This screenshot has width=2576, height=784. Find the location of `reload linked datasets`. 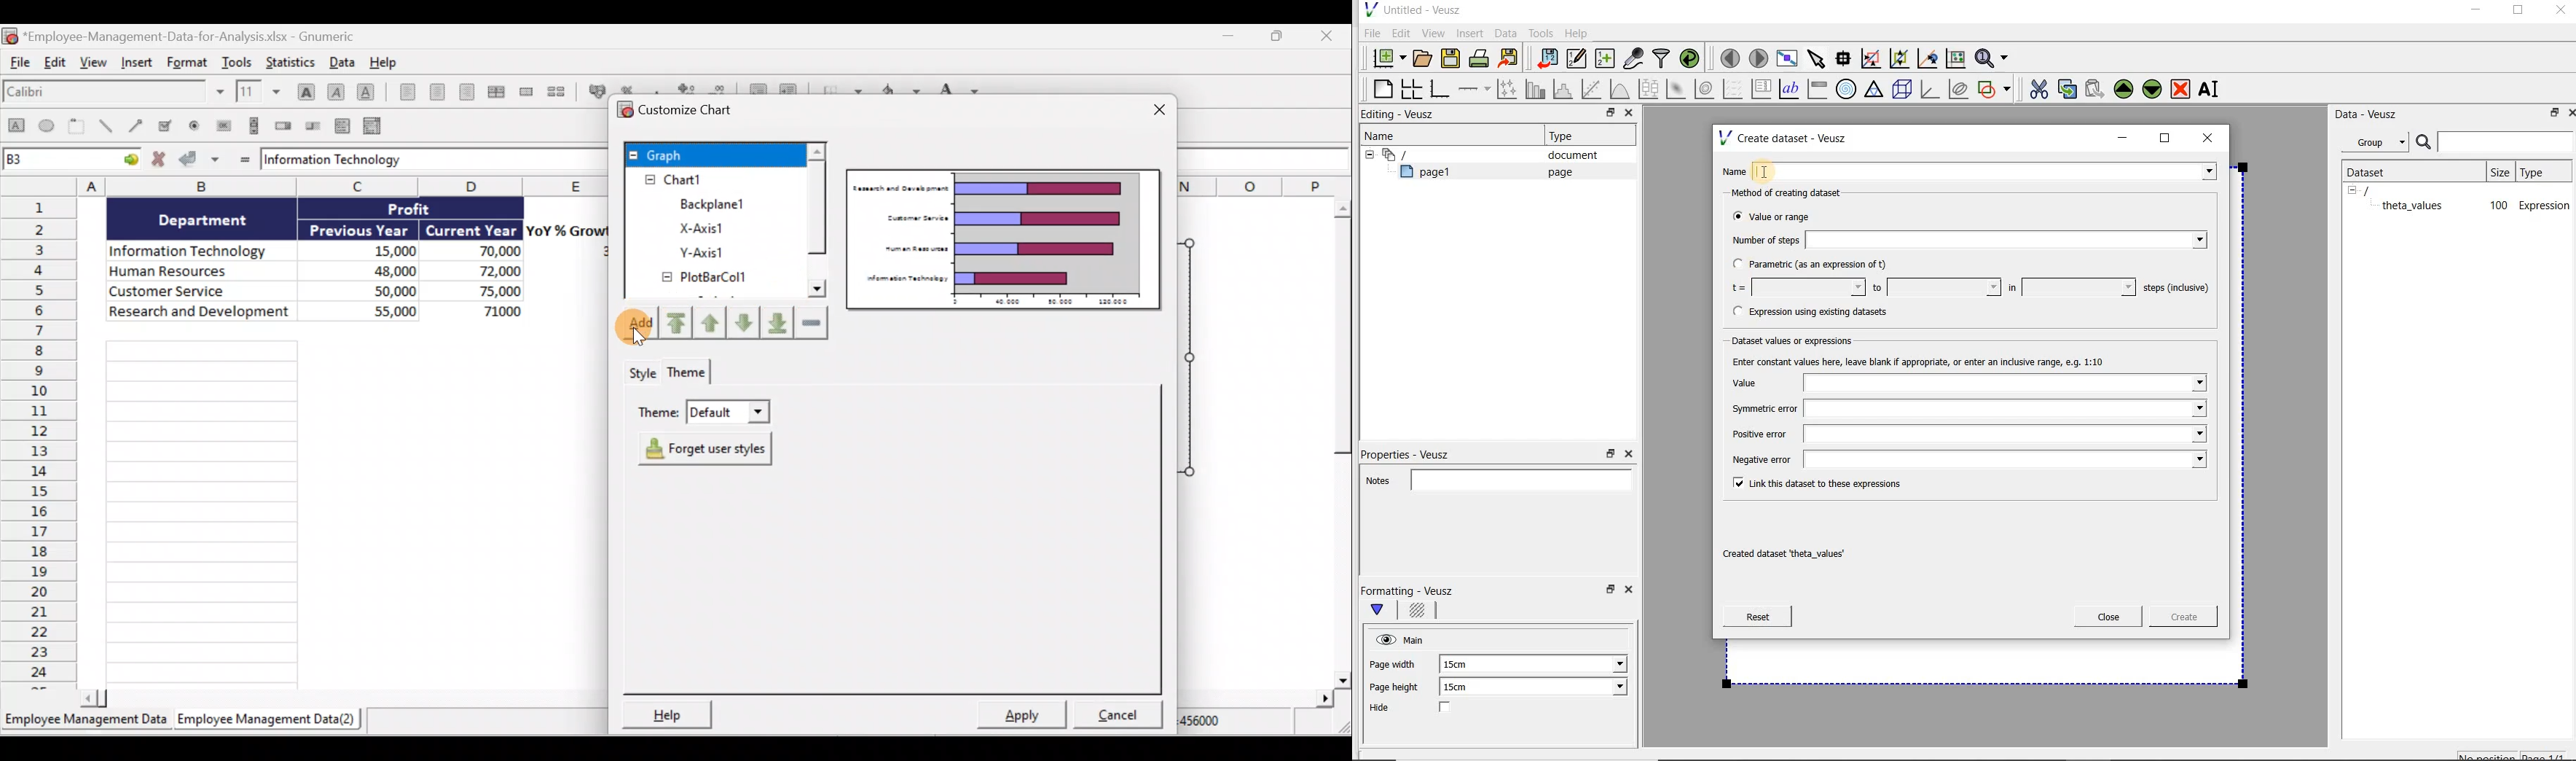

reload linked datasets is located at coordinates (1692, 59).